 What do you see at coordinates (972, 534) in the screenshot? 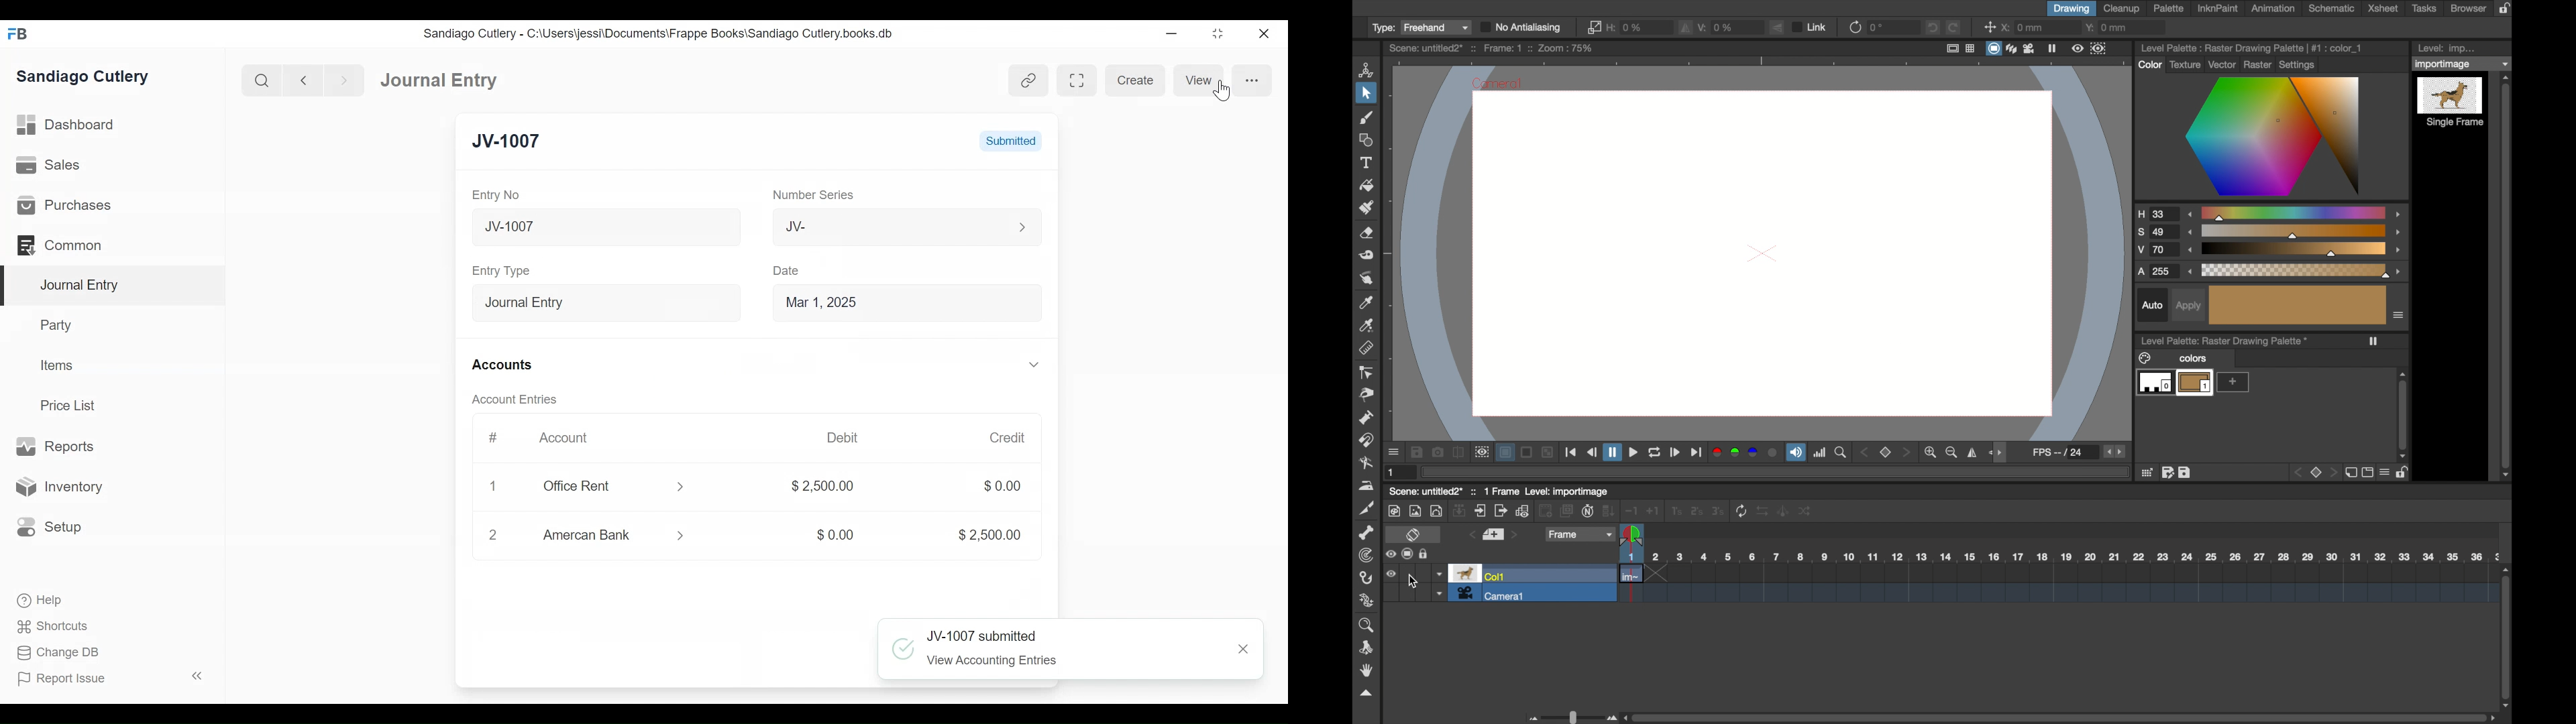
I see `$2,500.00` at bounding box center [972, 534].